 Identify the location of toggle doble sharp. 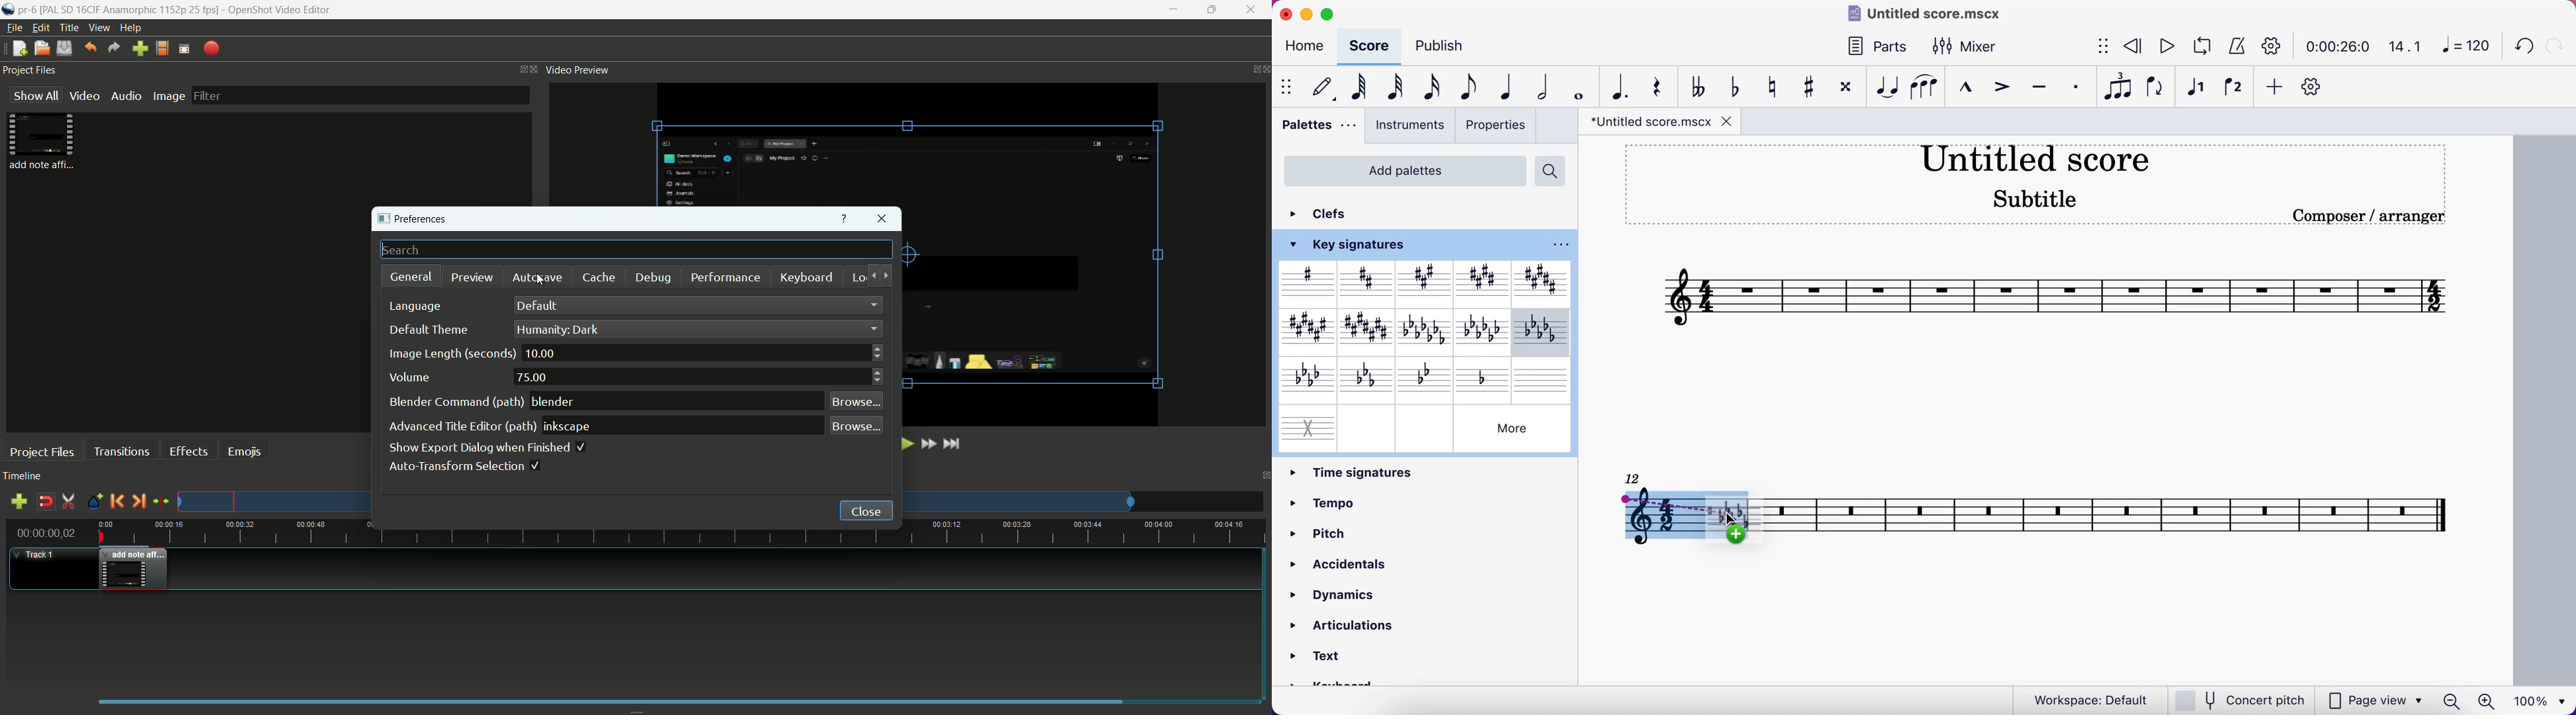
(1845, 87).